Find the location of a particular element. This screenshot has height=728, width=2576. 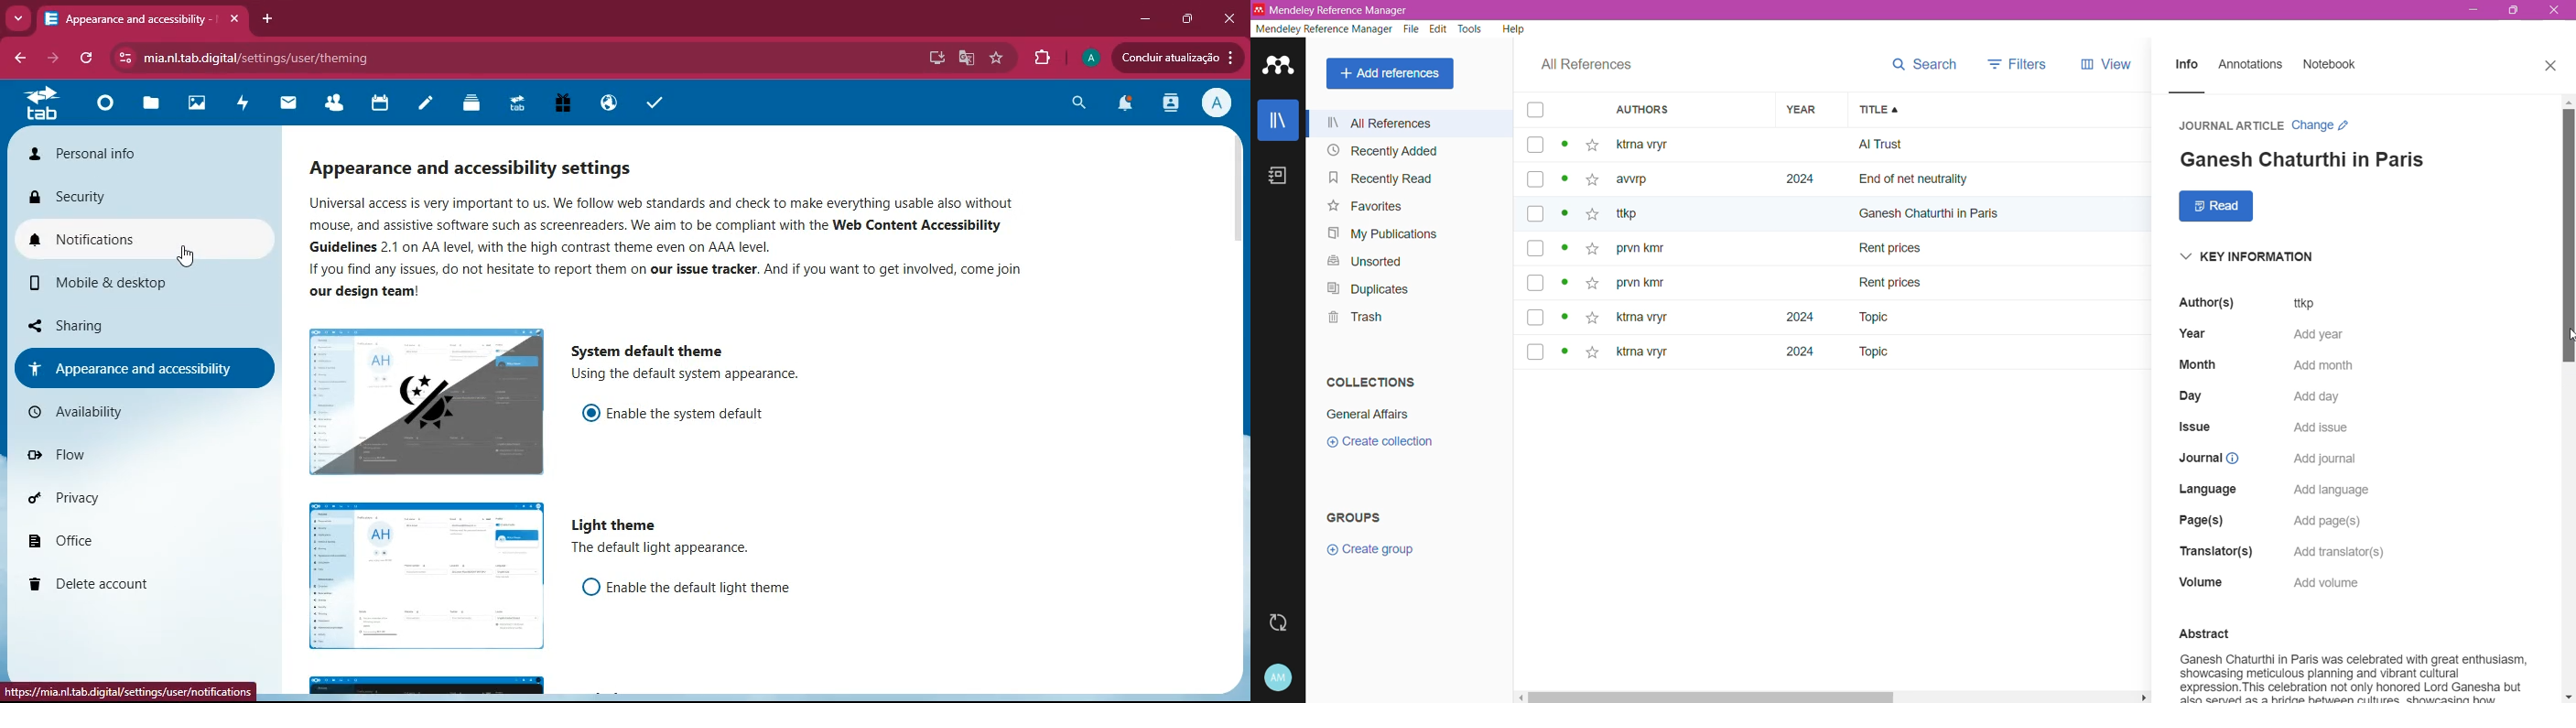

Authors is located at coordinates (2204, 302).